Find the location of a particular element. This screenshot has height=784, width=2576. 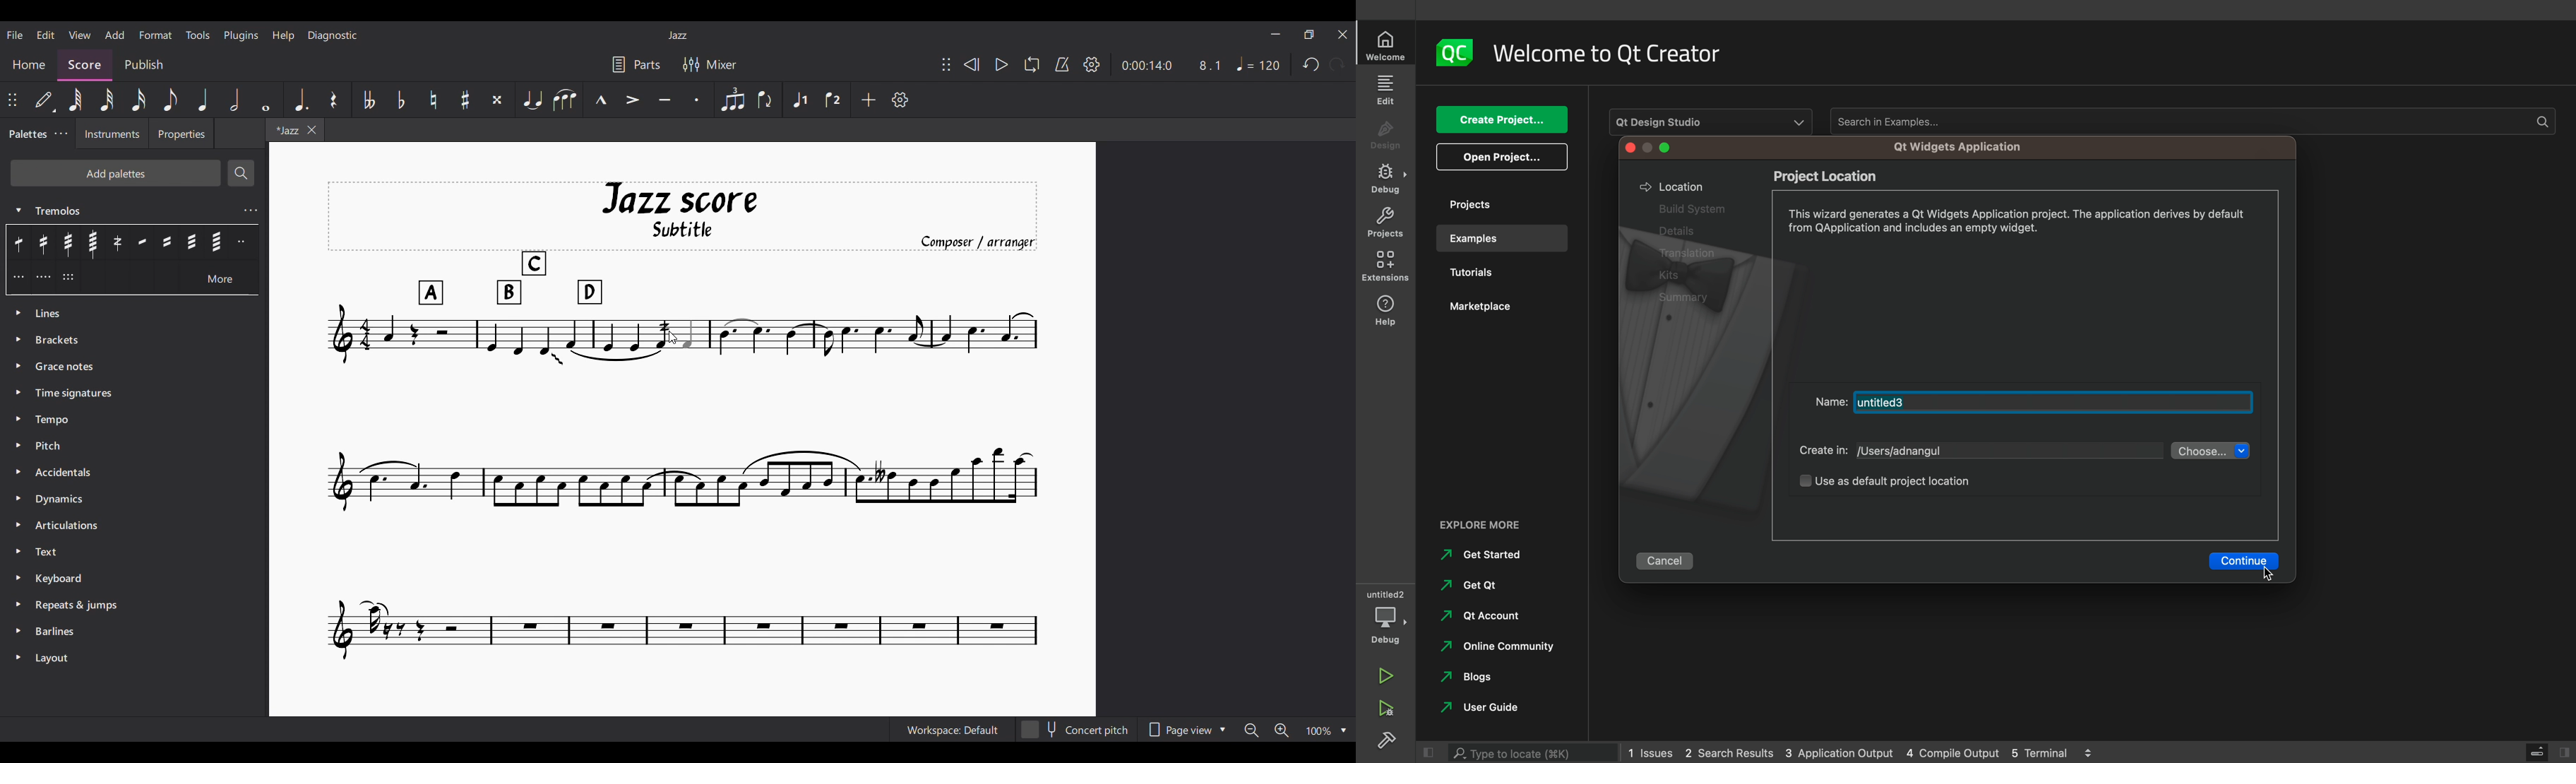

32nd note is located at coordinates (107, 100).